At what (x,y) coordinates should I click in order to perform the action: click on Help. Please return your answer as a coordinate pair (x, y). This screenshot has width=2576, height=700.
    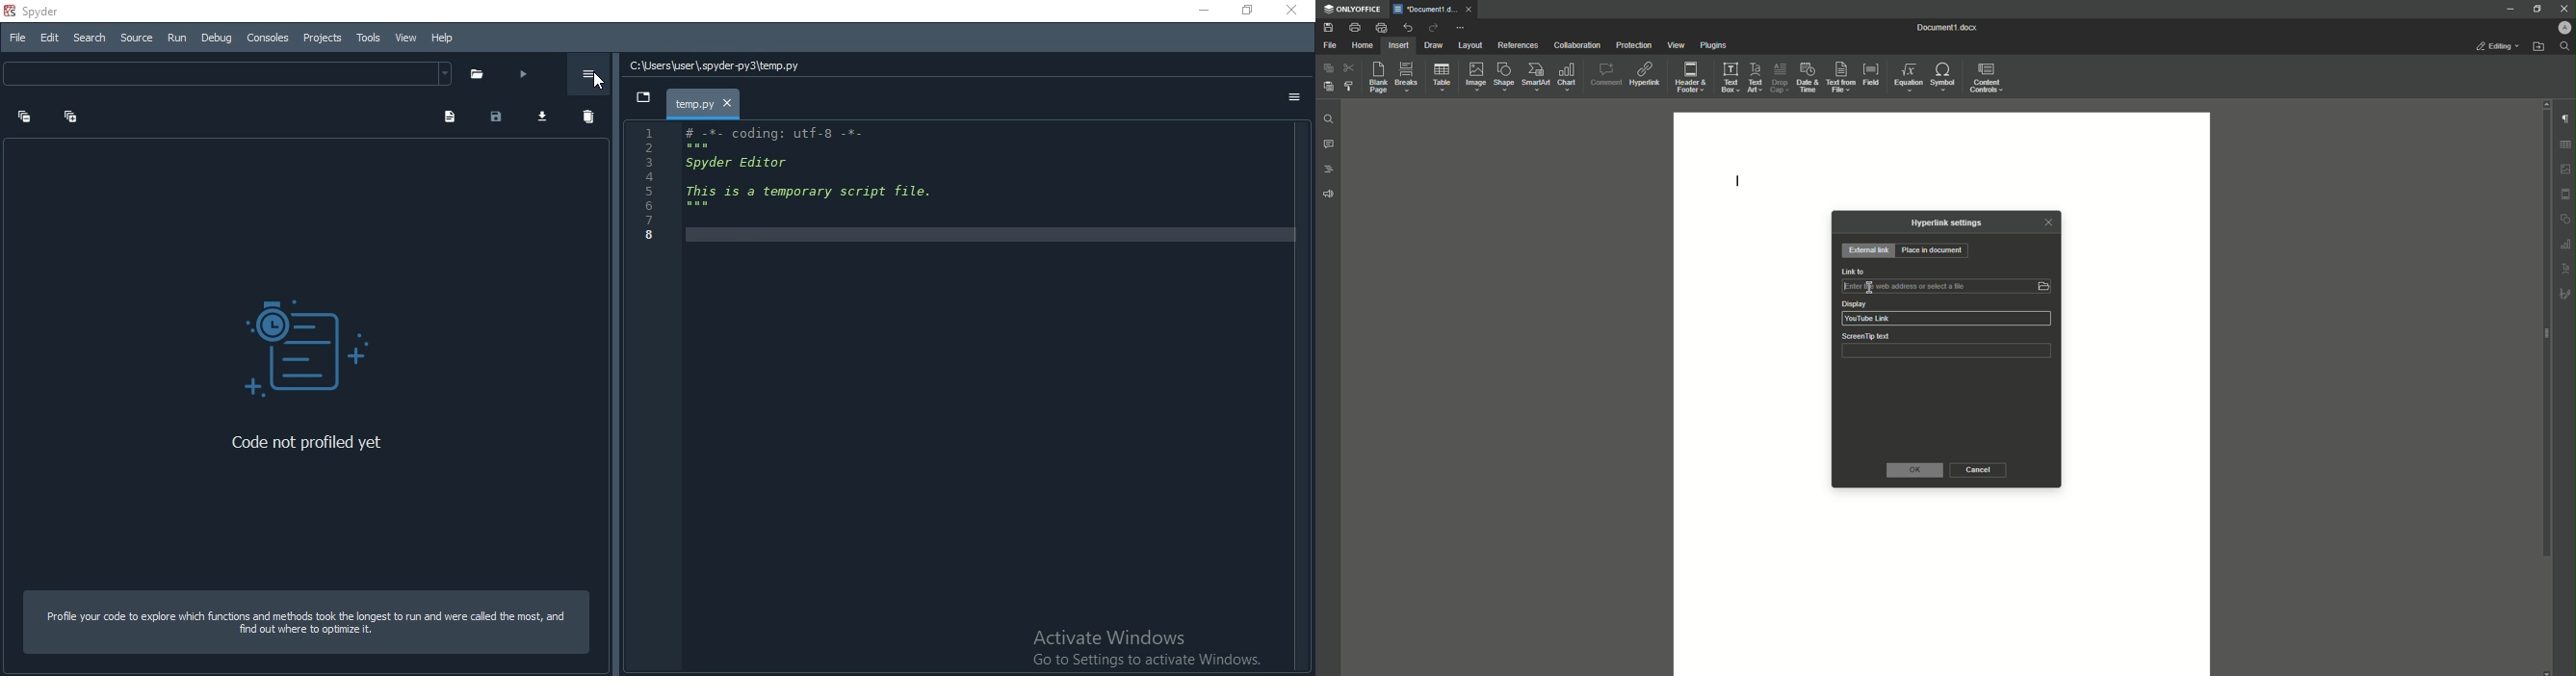
    Looking at the image, I should click on (439, 39).